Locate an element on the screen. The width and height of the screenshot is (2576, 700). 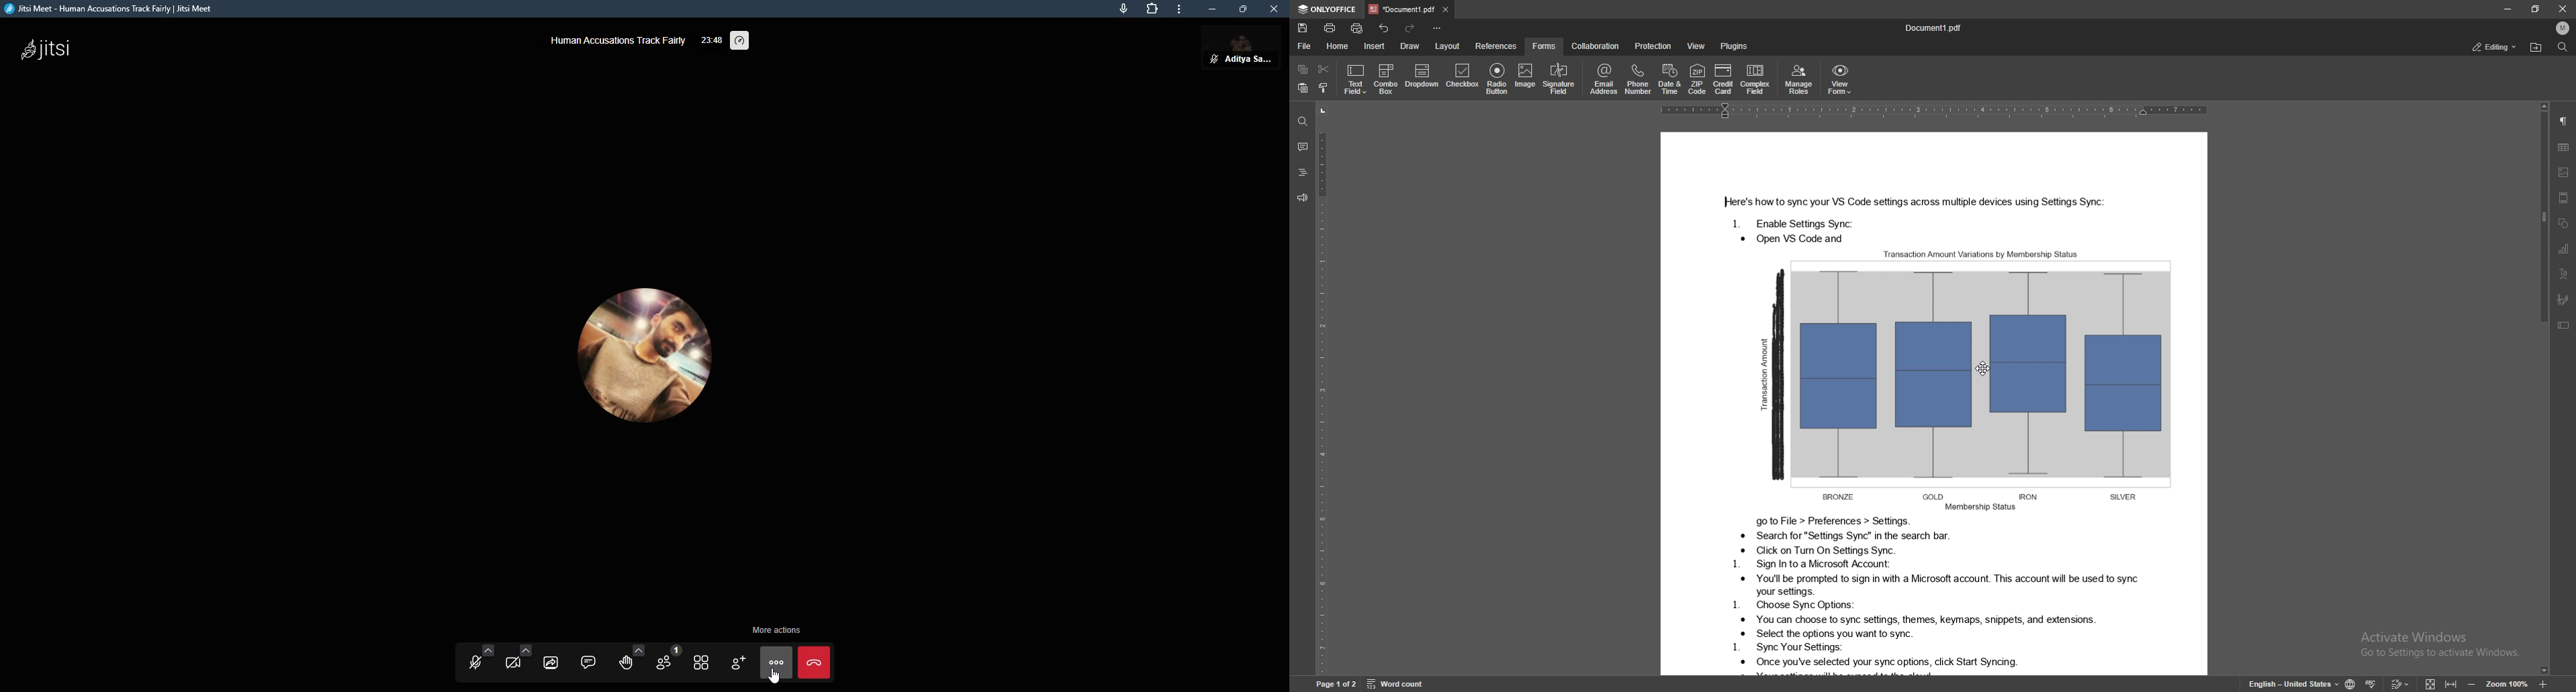
checkbox is located at coordinates (1464, 77).